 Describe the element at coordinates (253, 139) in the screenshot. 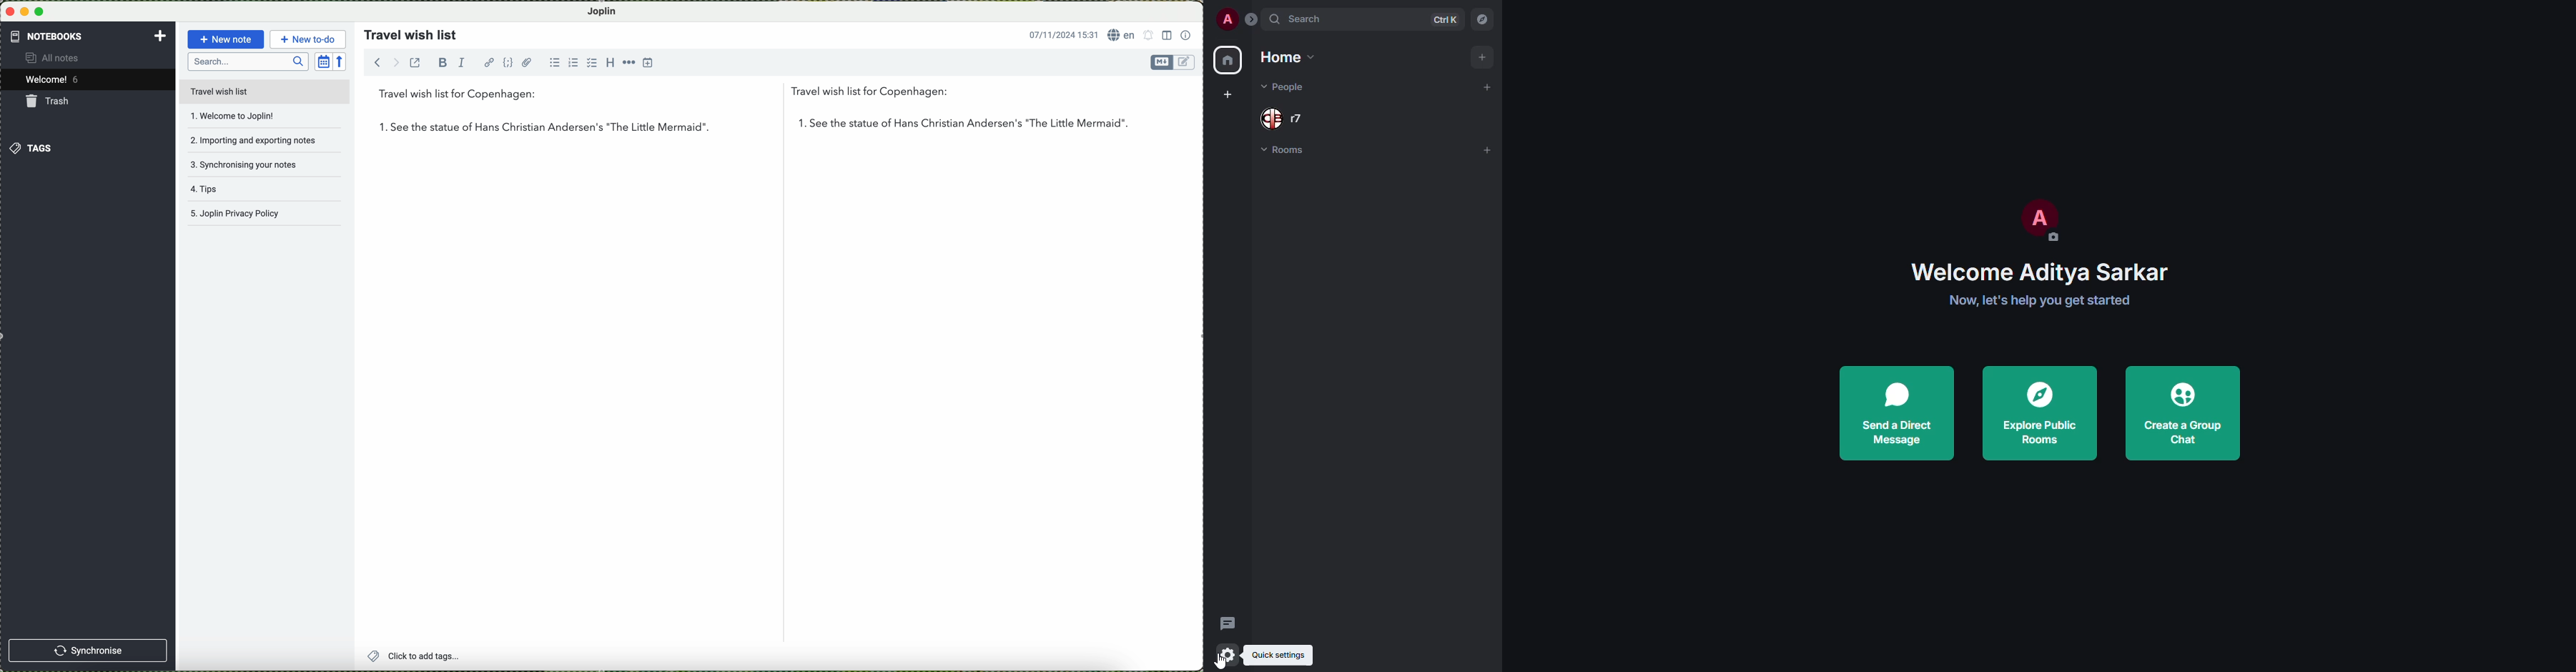

I see `importing and exporting notes` at that location.